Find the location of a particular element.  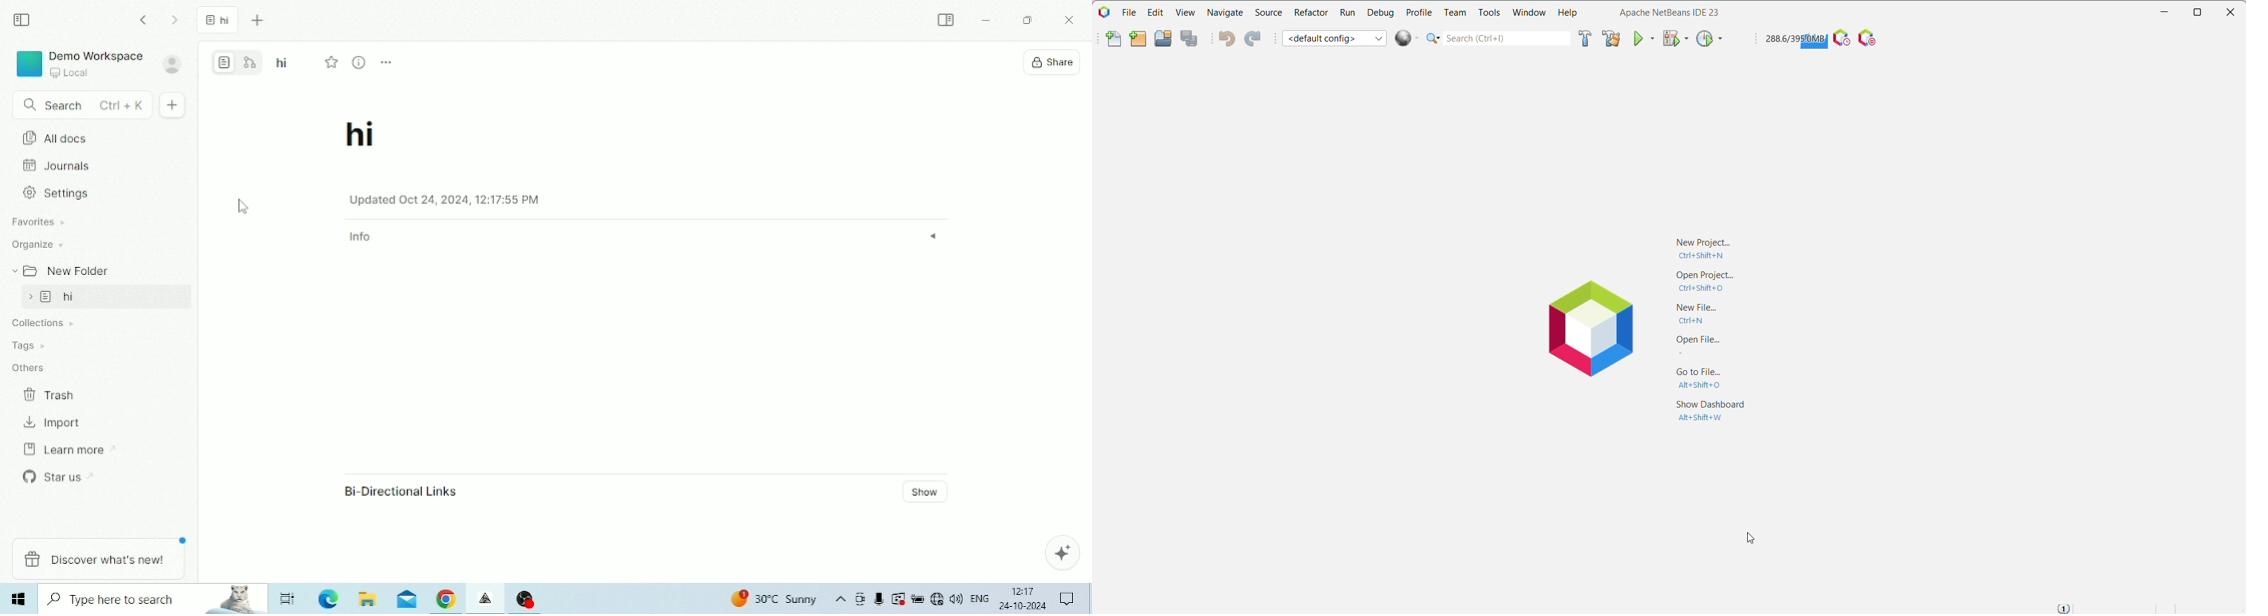

Account is located at coordinates (173, 64).